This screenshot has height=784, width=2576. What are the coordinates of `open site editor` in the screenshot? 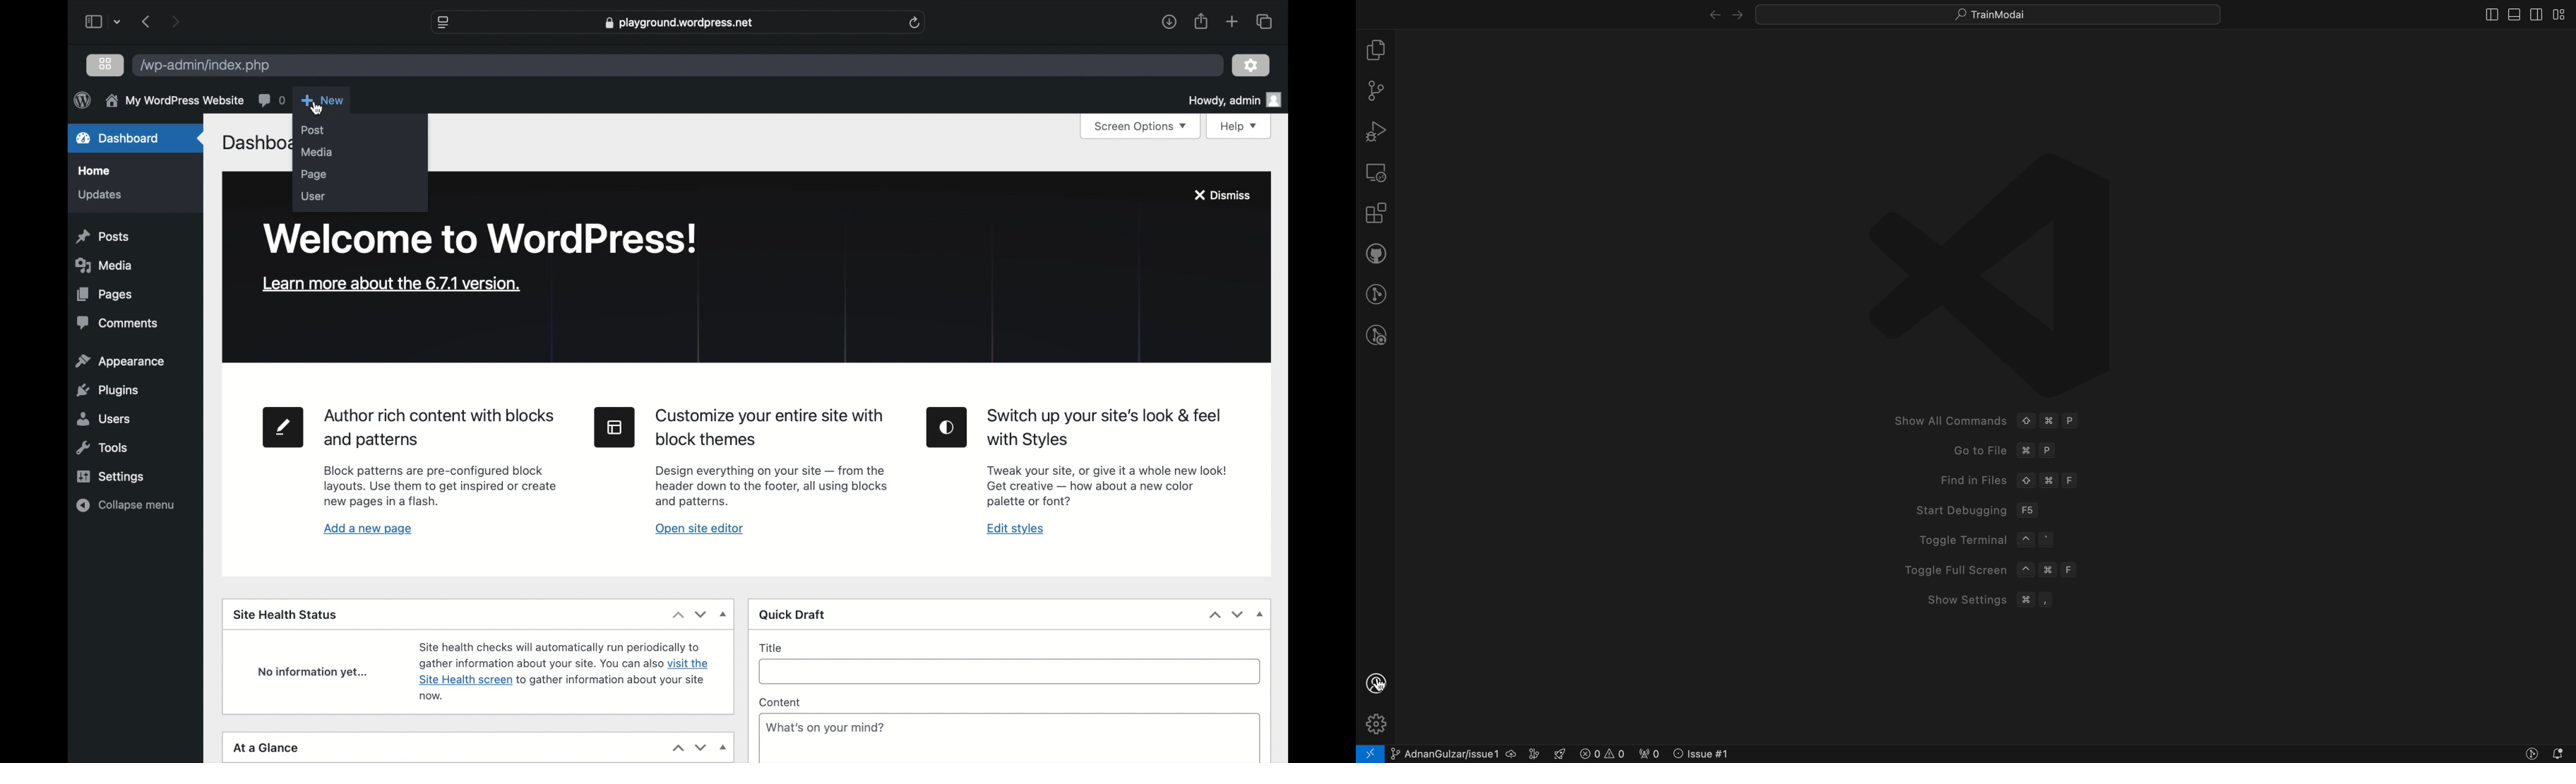 It's located at (699, 529).